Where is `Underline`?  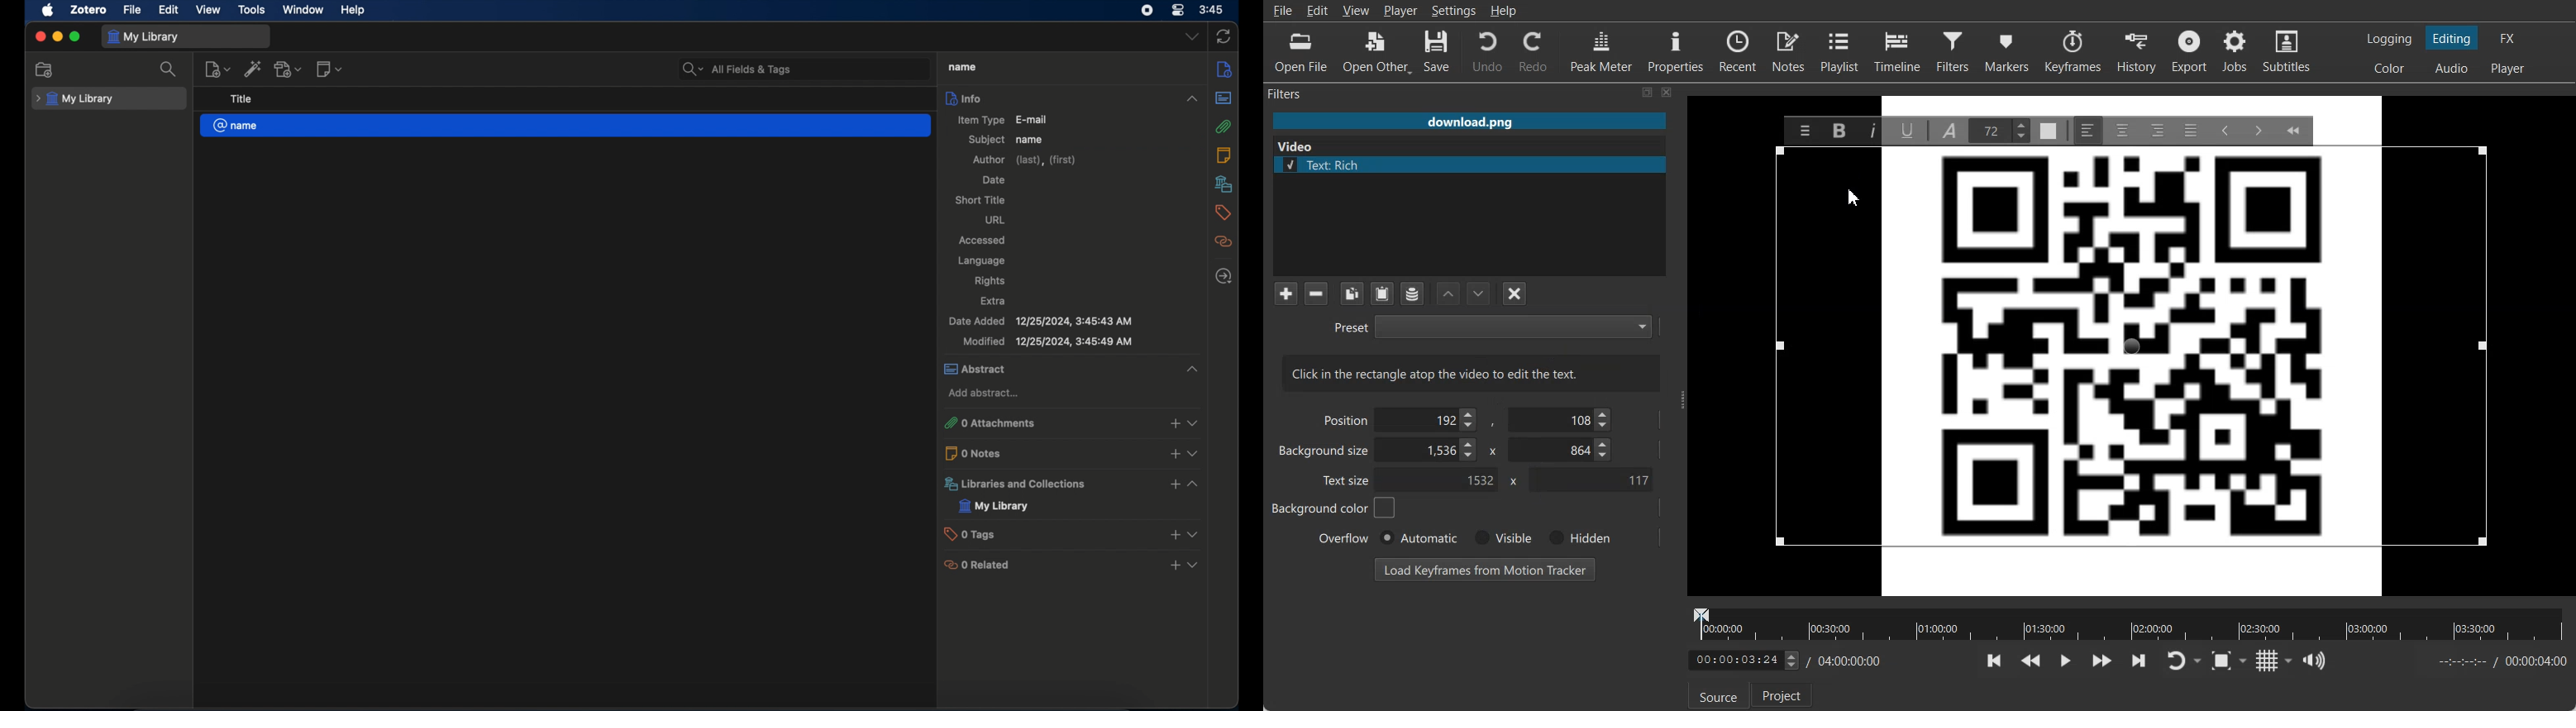 Underline is located at coordinates (1908, 130).